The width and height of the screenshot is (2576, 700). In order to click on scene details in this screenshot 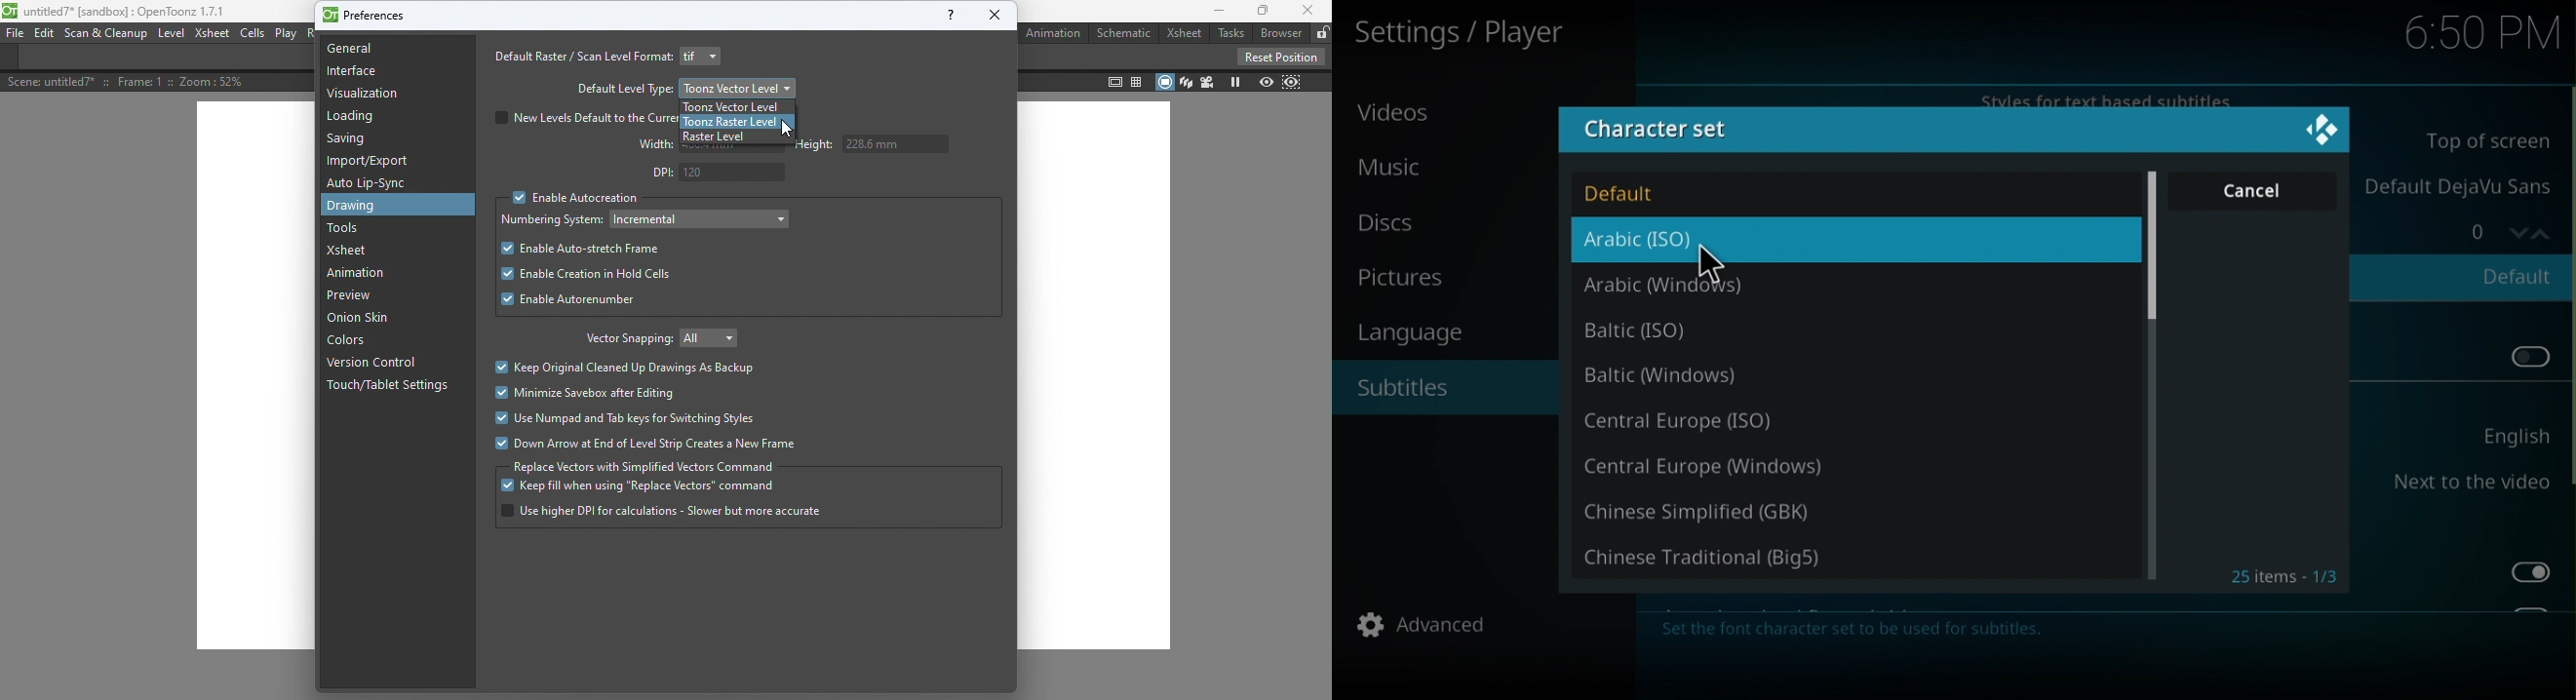, I will do `click(137, 83)`.